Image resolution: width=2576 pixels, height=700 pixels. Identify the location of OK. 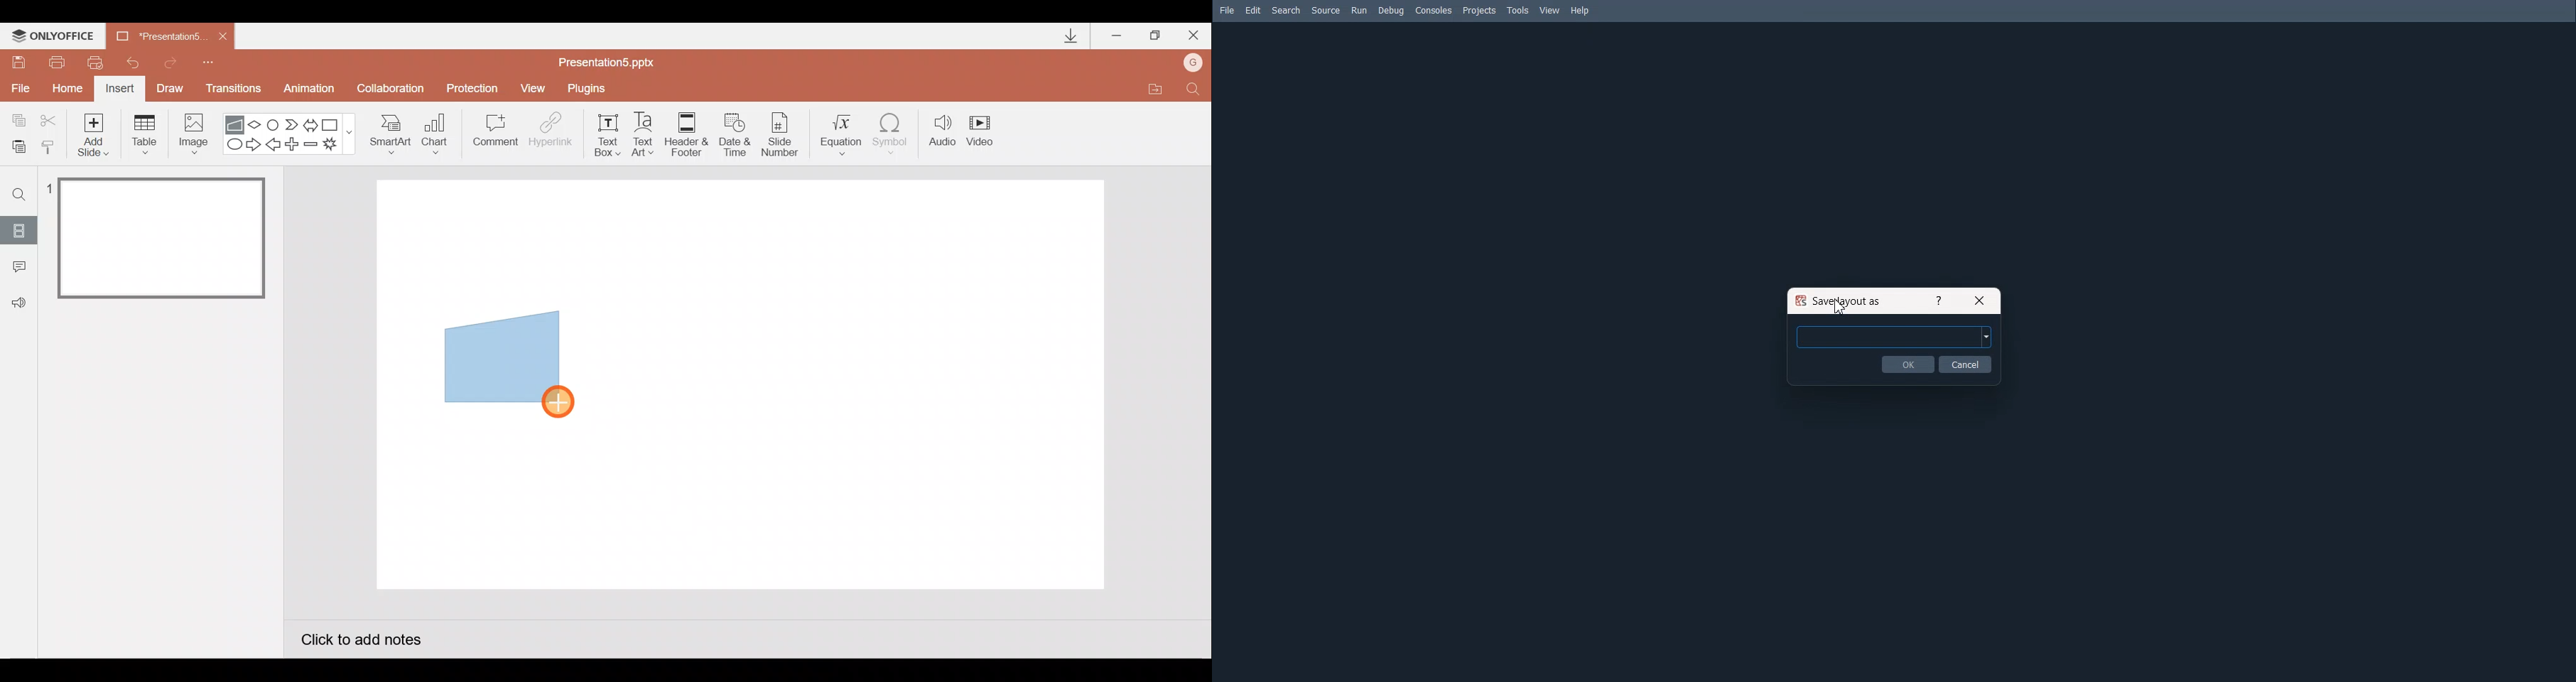
(1907, 364).